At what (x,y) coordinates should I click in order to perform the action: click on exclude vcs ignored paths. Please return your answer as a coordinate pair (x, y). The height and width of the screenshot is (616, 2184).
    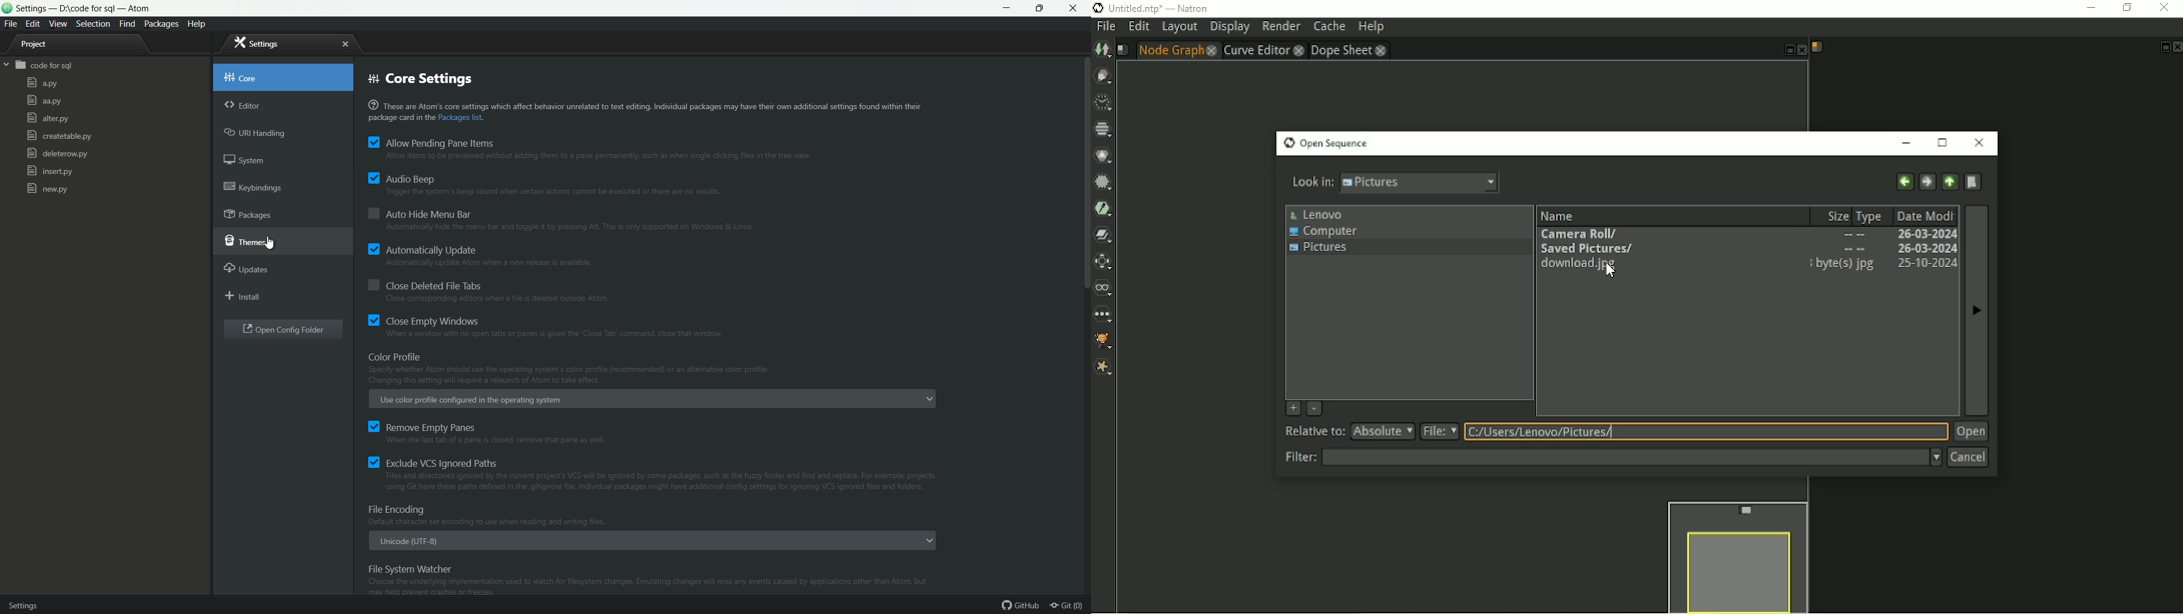
    Looking at the image, I should click on (433, 462).